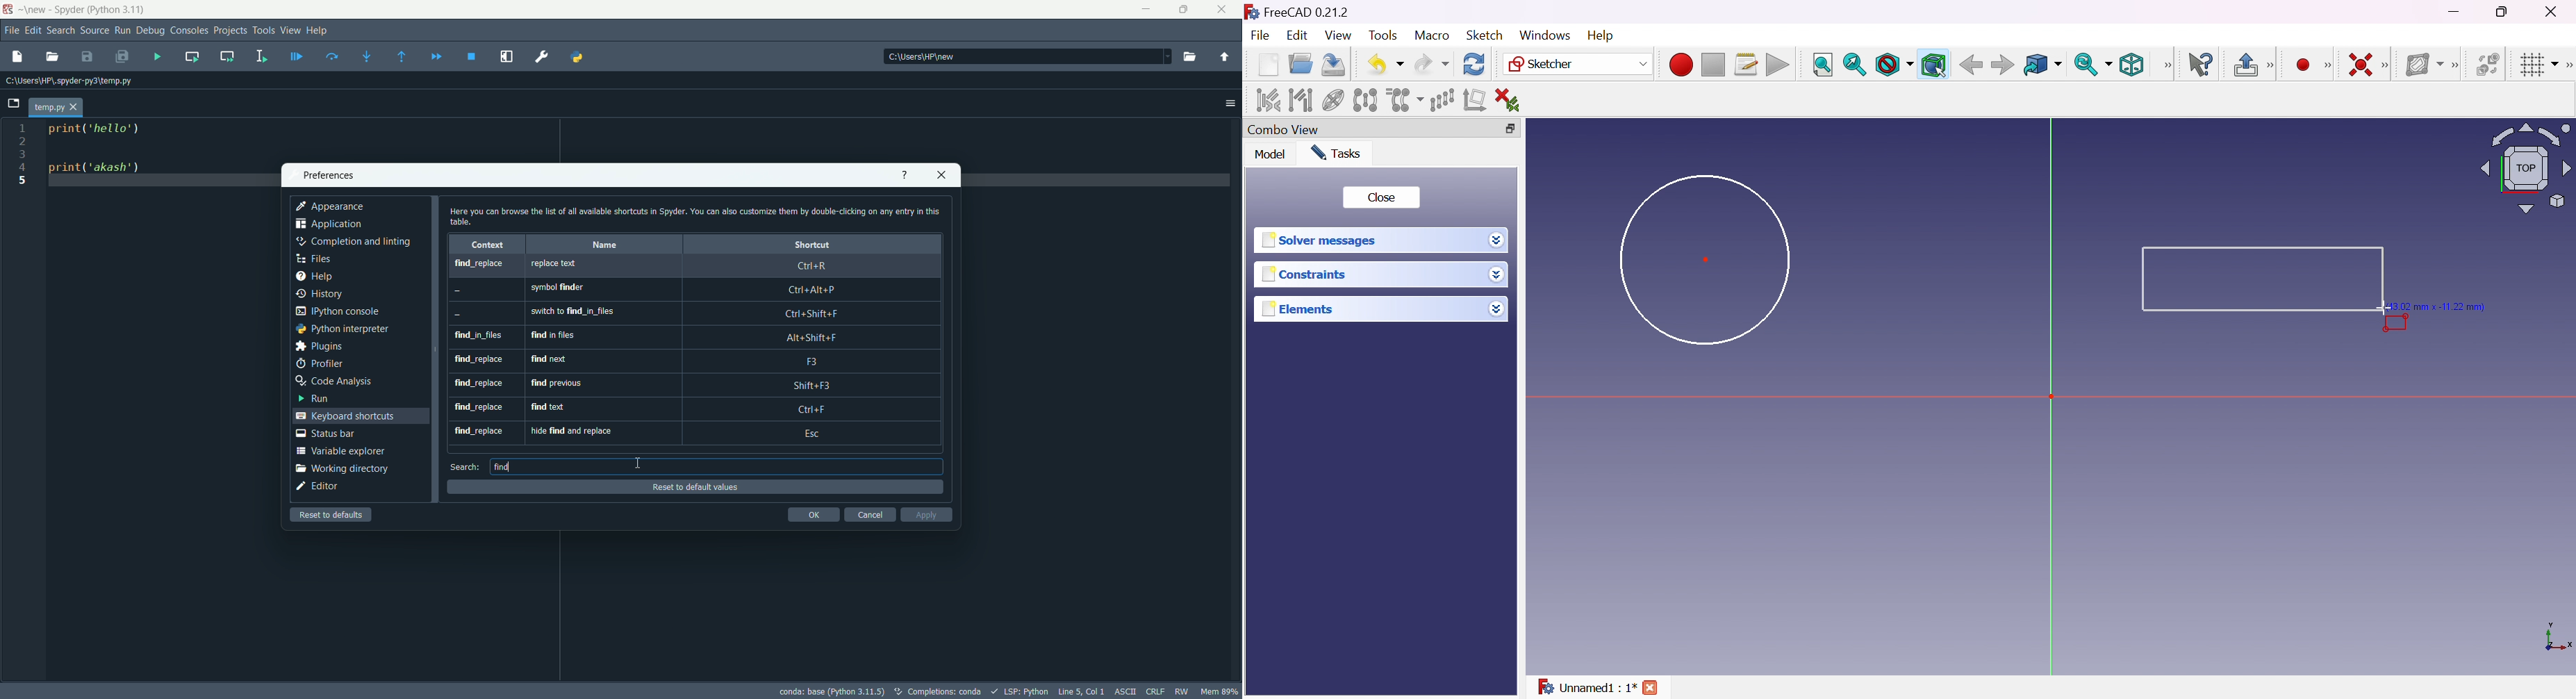 Image resolution: width=2576 pixels, height=700 pixels. Describe the element at coordinates (695, 215) in the screenshot. I see `Here you can browse the lit of al available shortcuts in Spyder. You can also customize them by double-clicking on any entry in this table.` at that location.